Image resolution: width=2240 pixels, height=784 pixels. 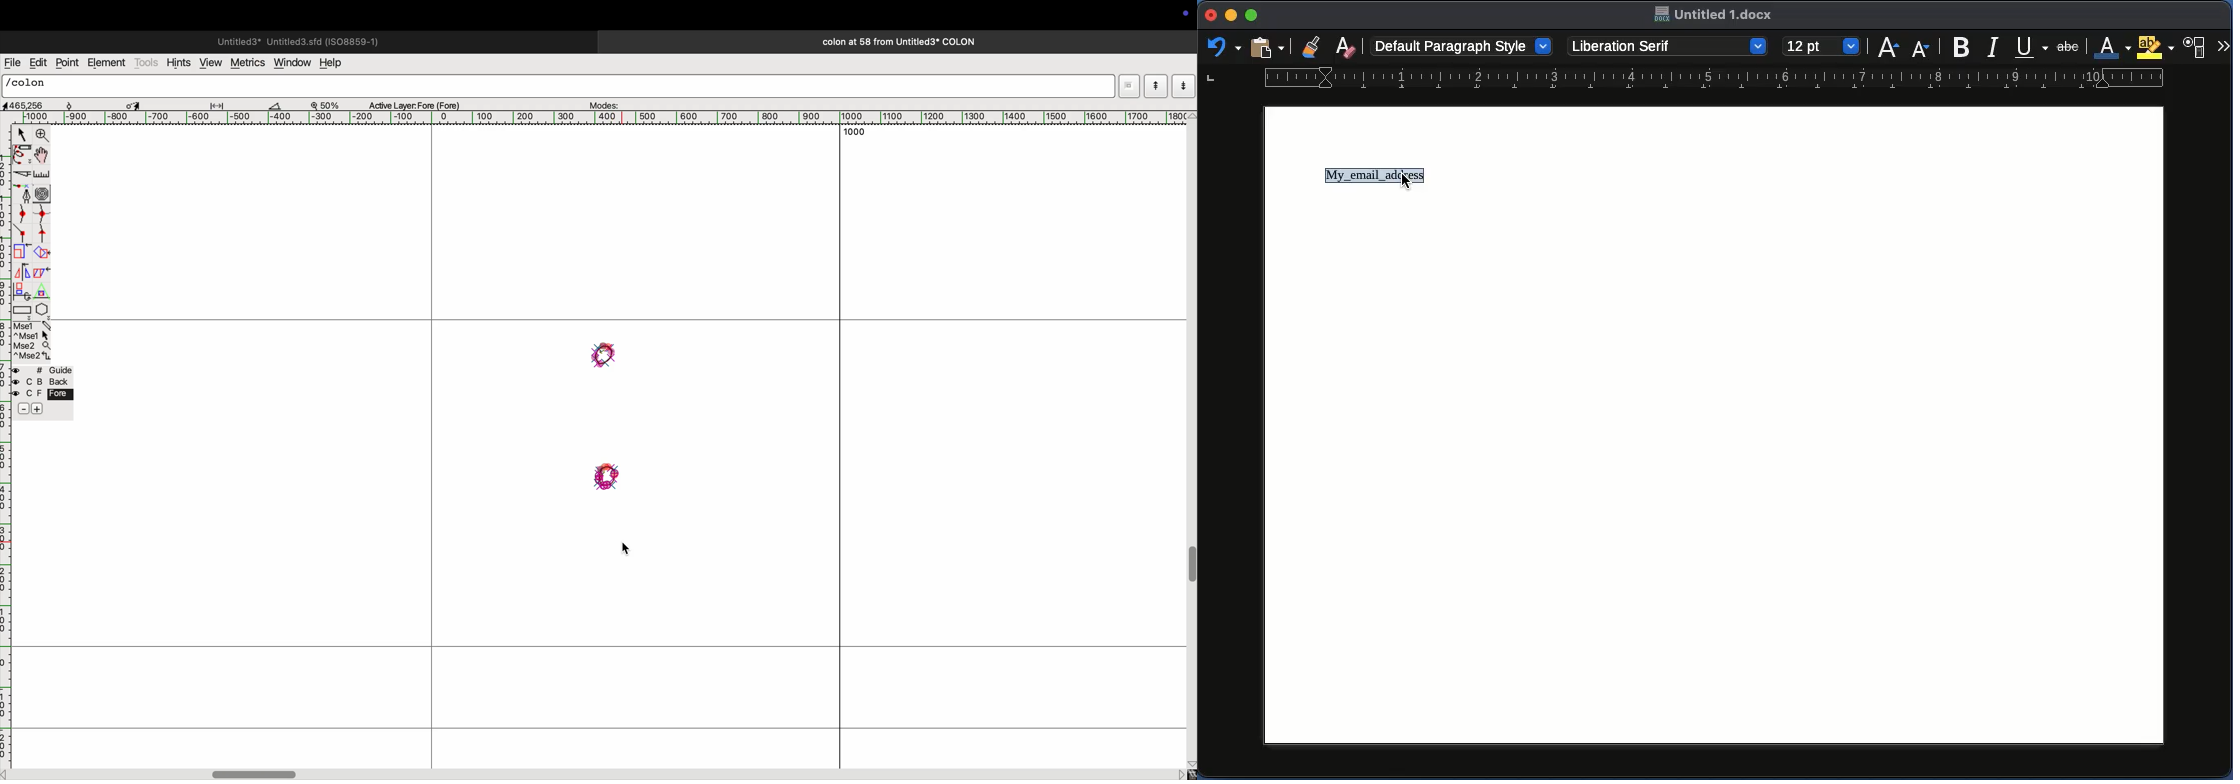 What do you see at coordinates (1347, 45) in the screenshot?
I see `Clear formatting` at bounding box center [1347, 45].